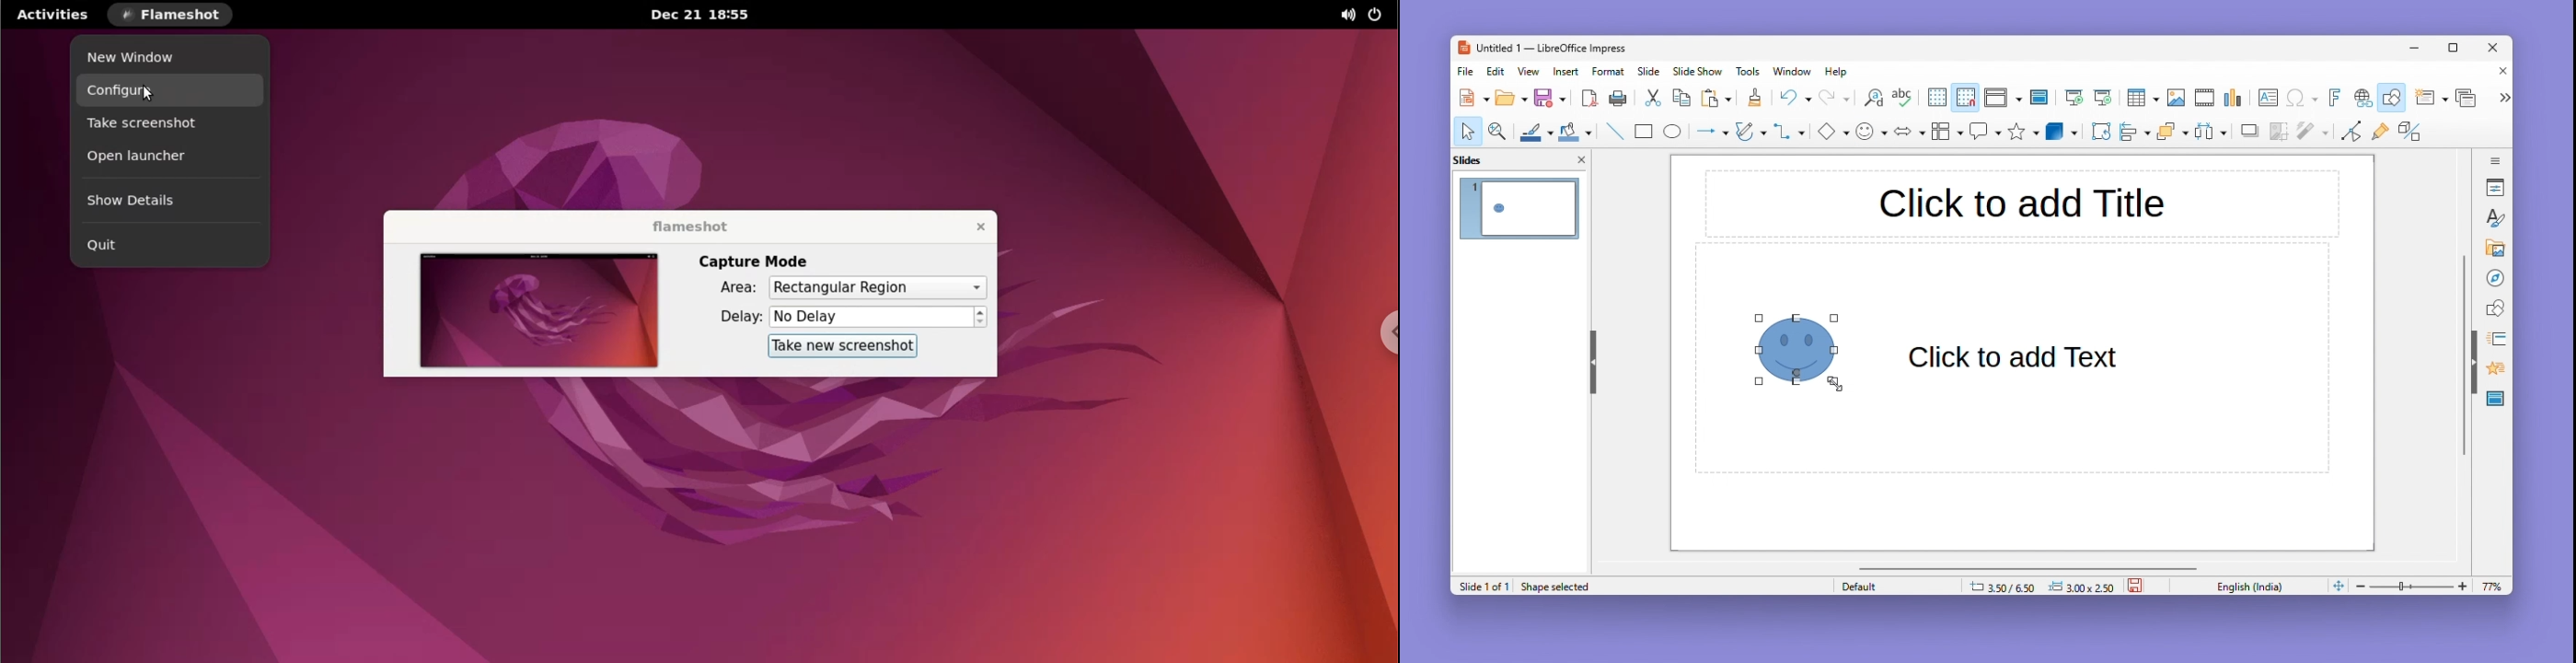 The height and width of the screenshot is (672, 2576). I want to click on Diamond, so click(1832, 132).